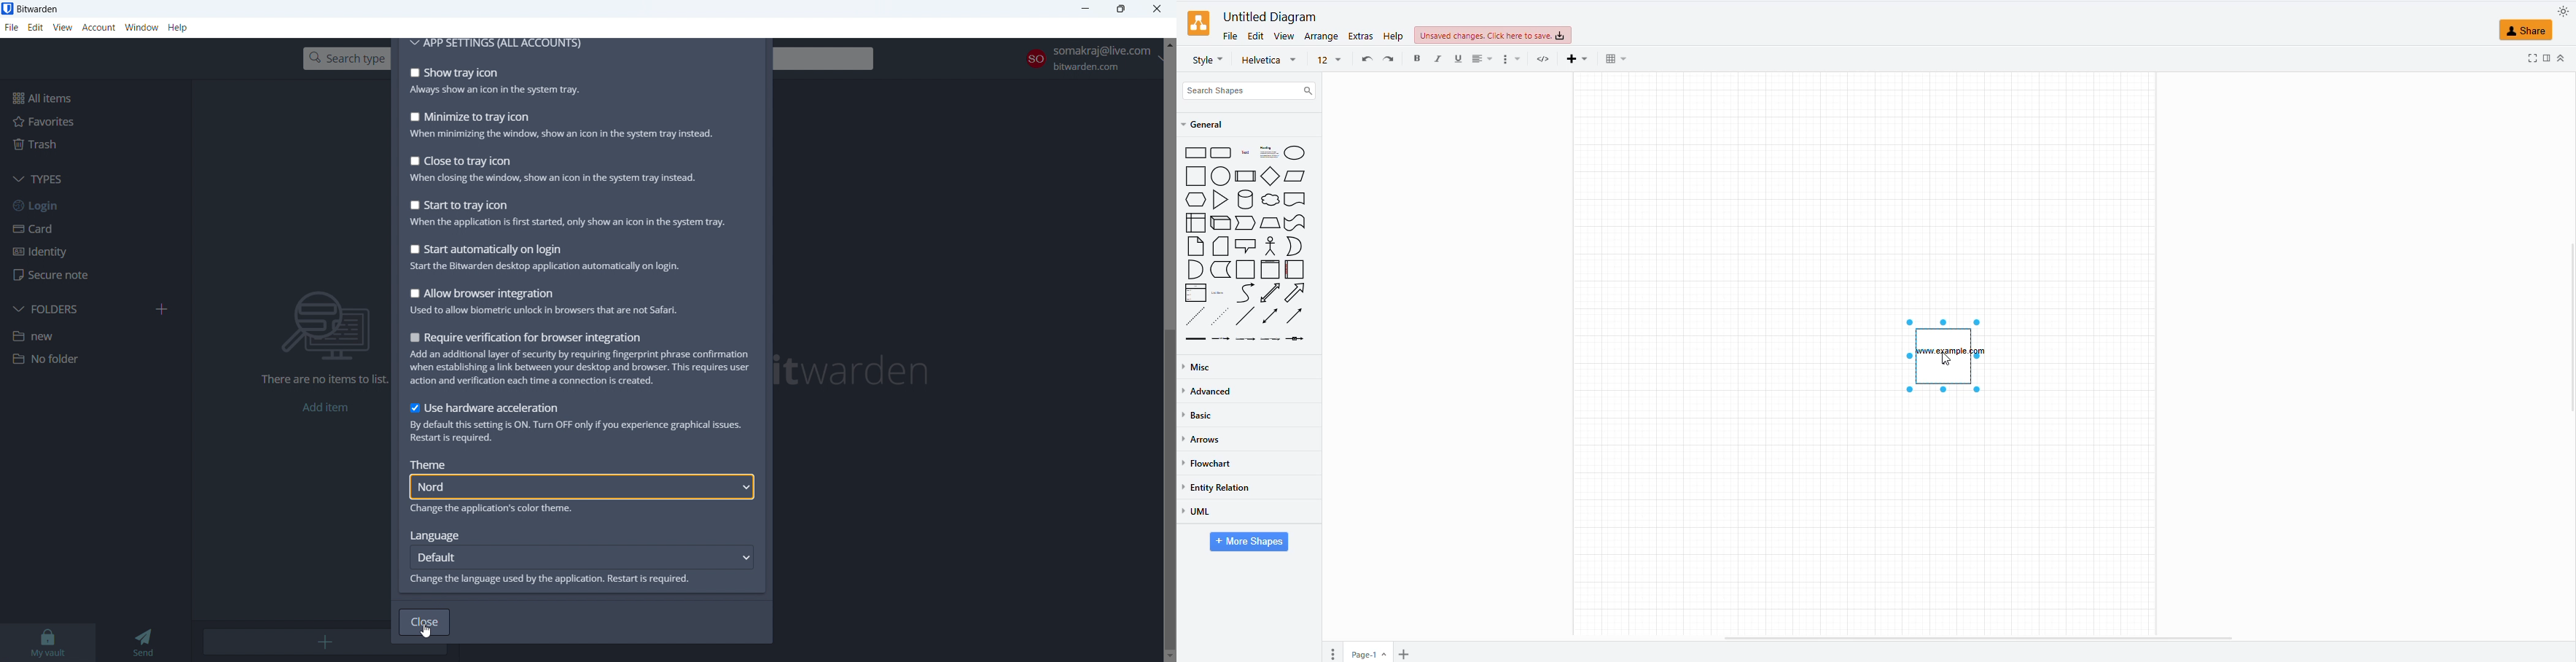 This screenshot has height=672, width=2576. I want to click on align, so click(1482, 59).